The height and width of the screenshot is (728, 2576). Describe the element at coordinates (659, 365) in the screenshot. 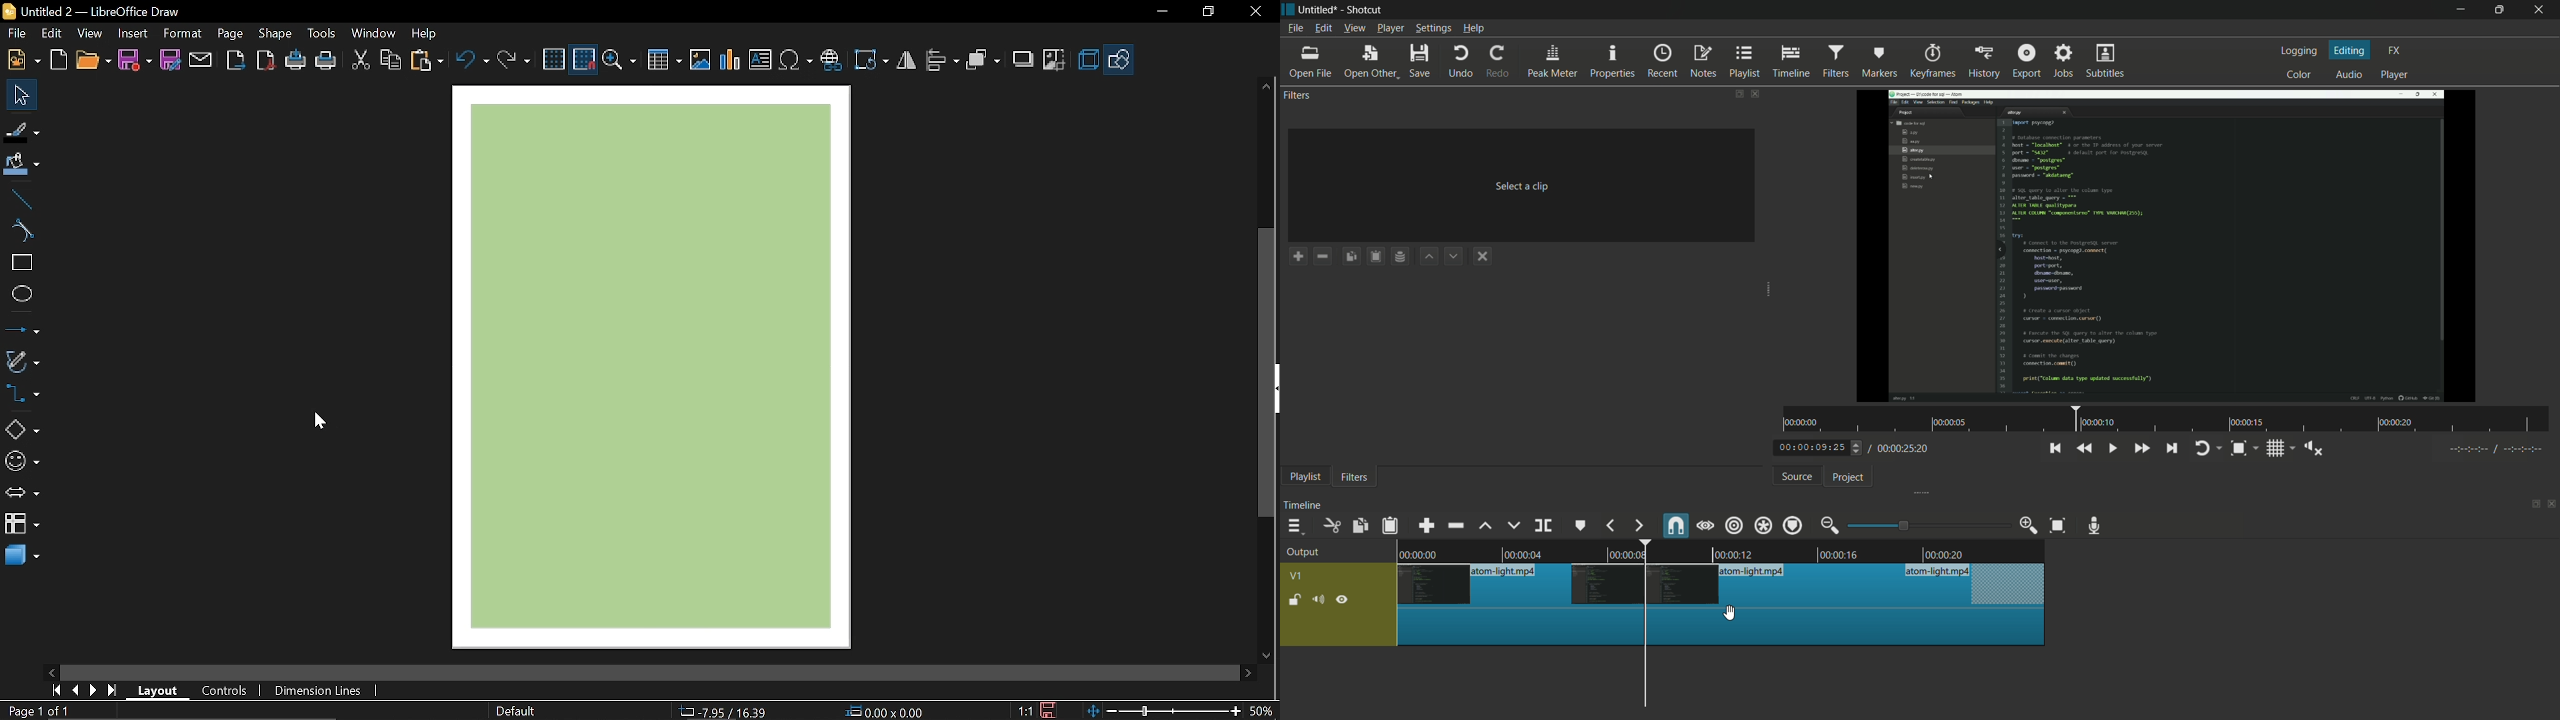

I see `Light green background added` at that location.